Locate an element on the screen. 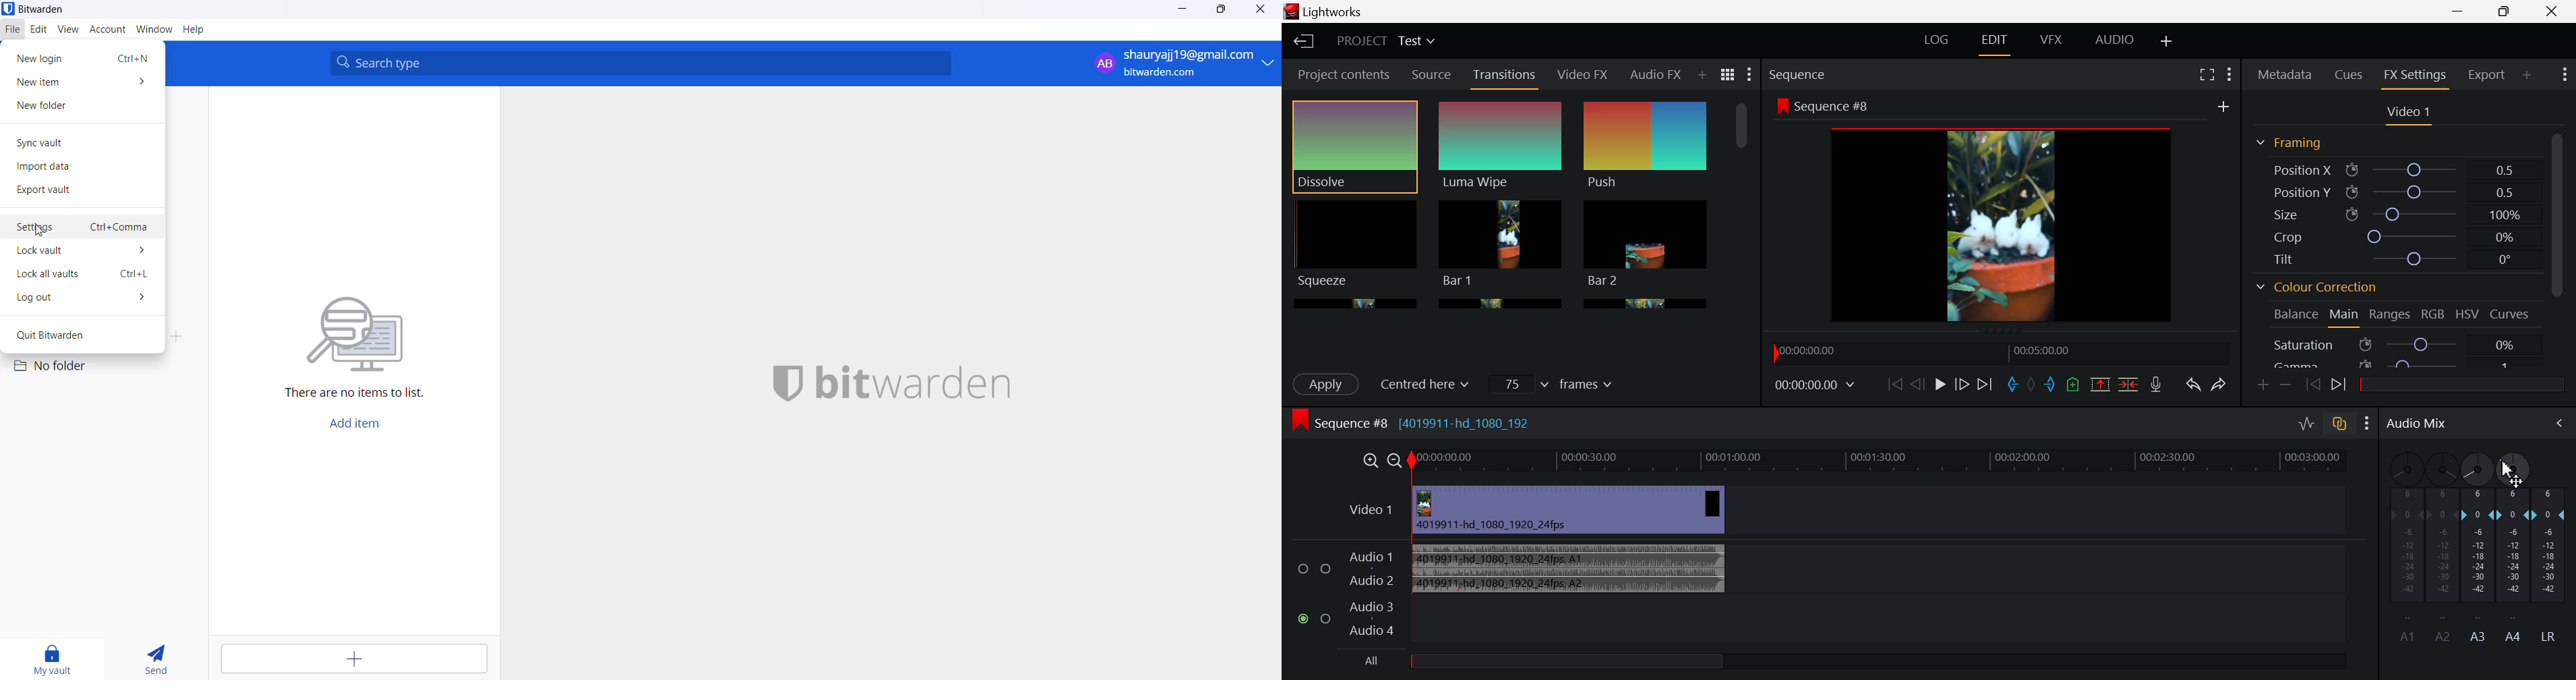 The image size is (2576, 700). close is located at coordinates (1262, 12).